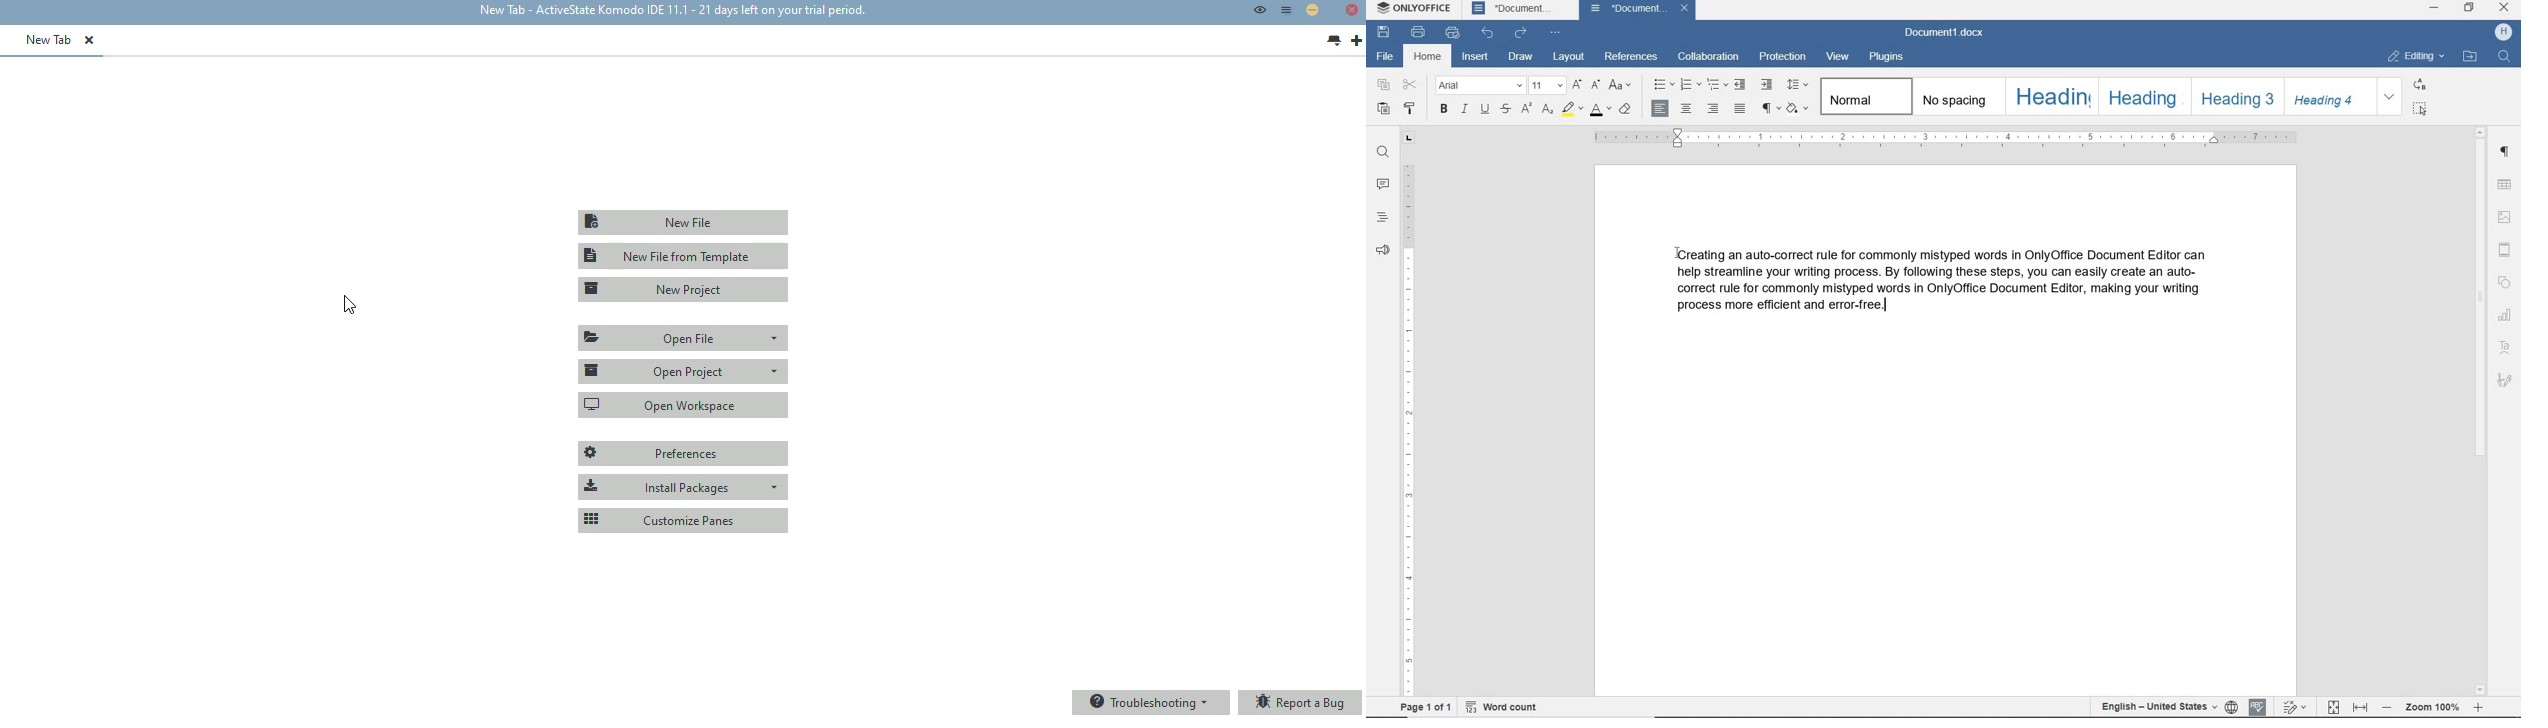 The height and width of the screenshot is (728, 2548). I want to click on plugins, so click(1888, 58).